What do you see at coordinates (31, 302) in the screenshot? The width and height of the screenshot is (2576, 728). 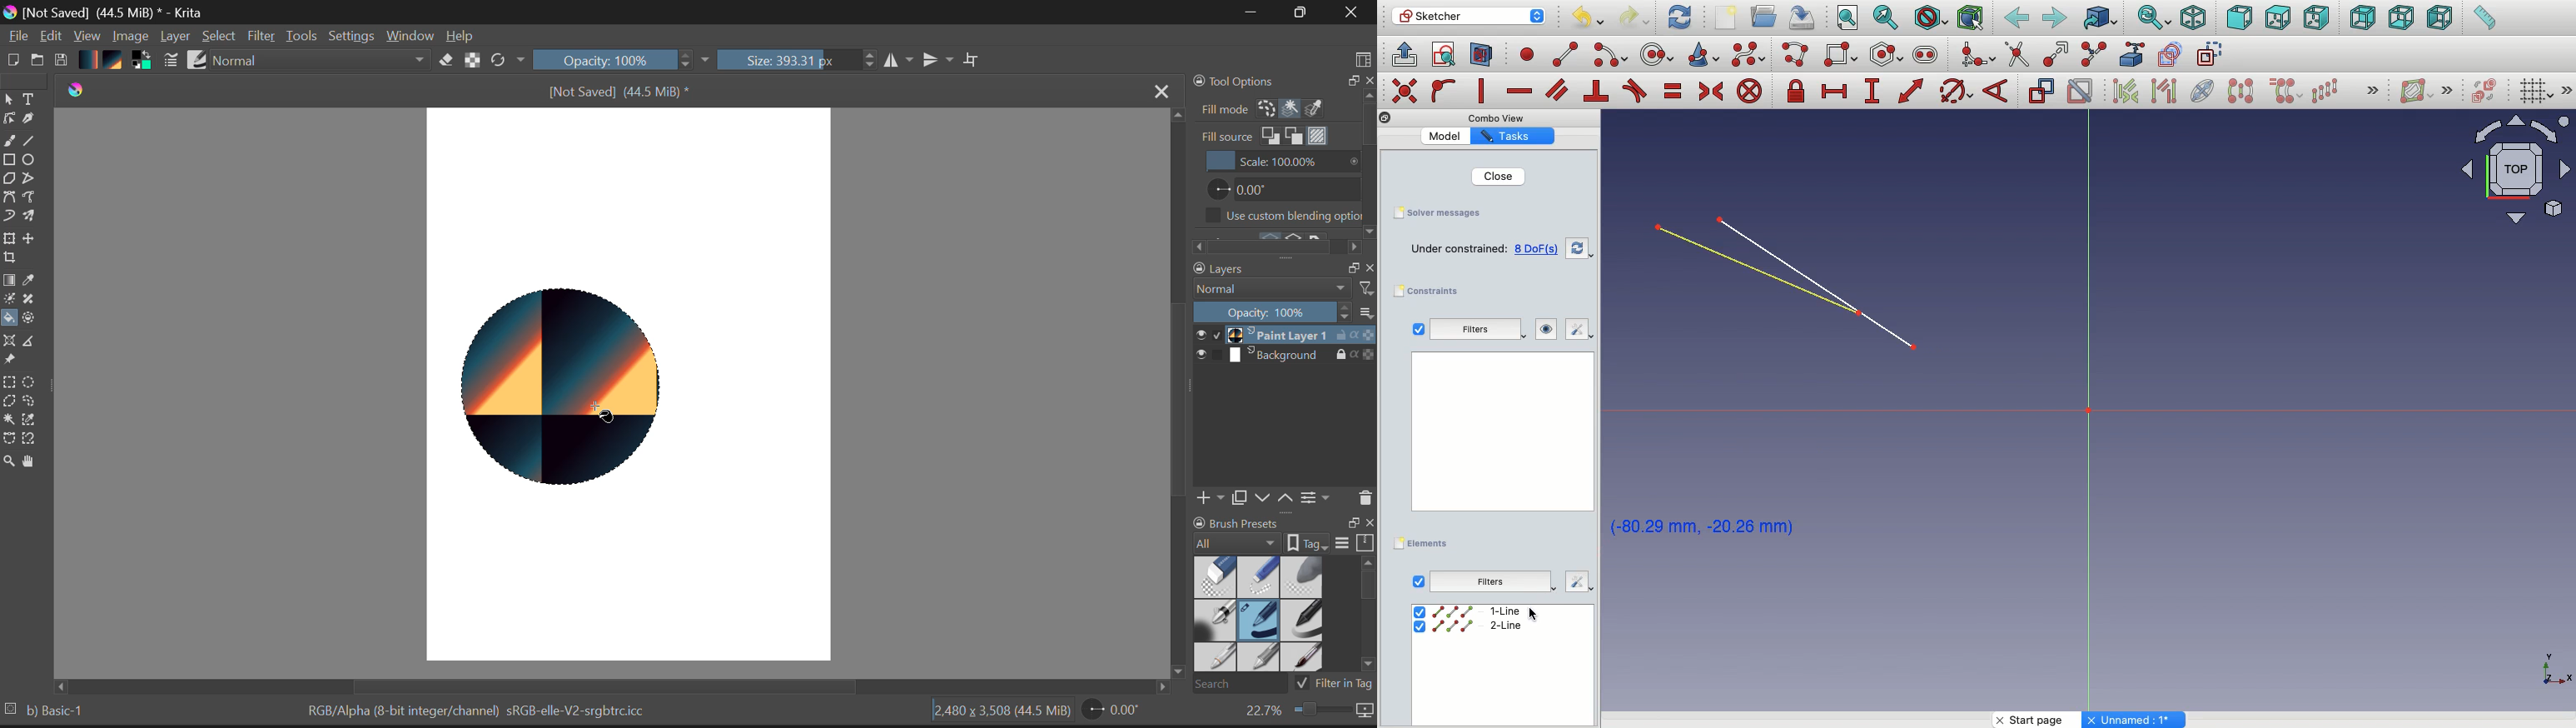 I see `Smart Patch Tool` at bounding box center [31, 302].